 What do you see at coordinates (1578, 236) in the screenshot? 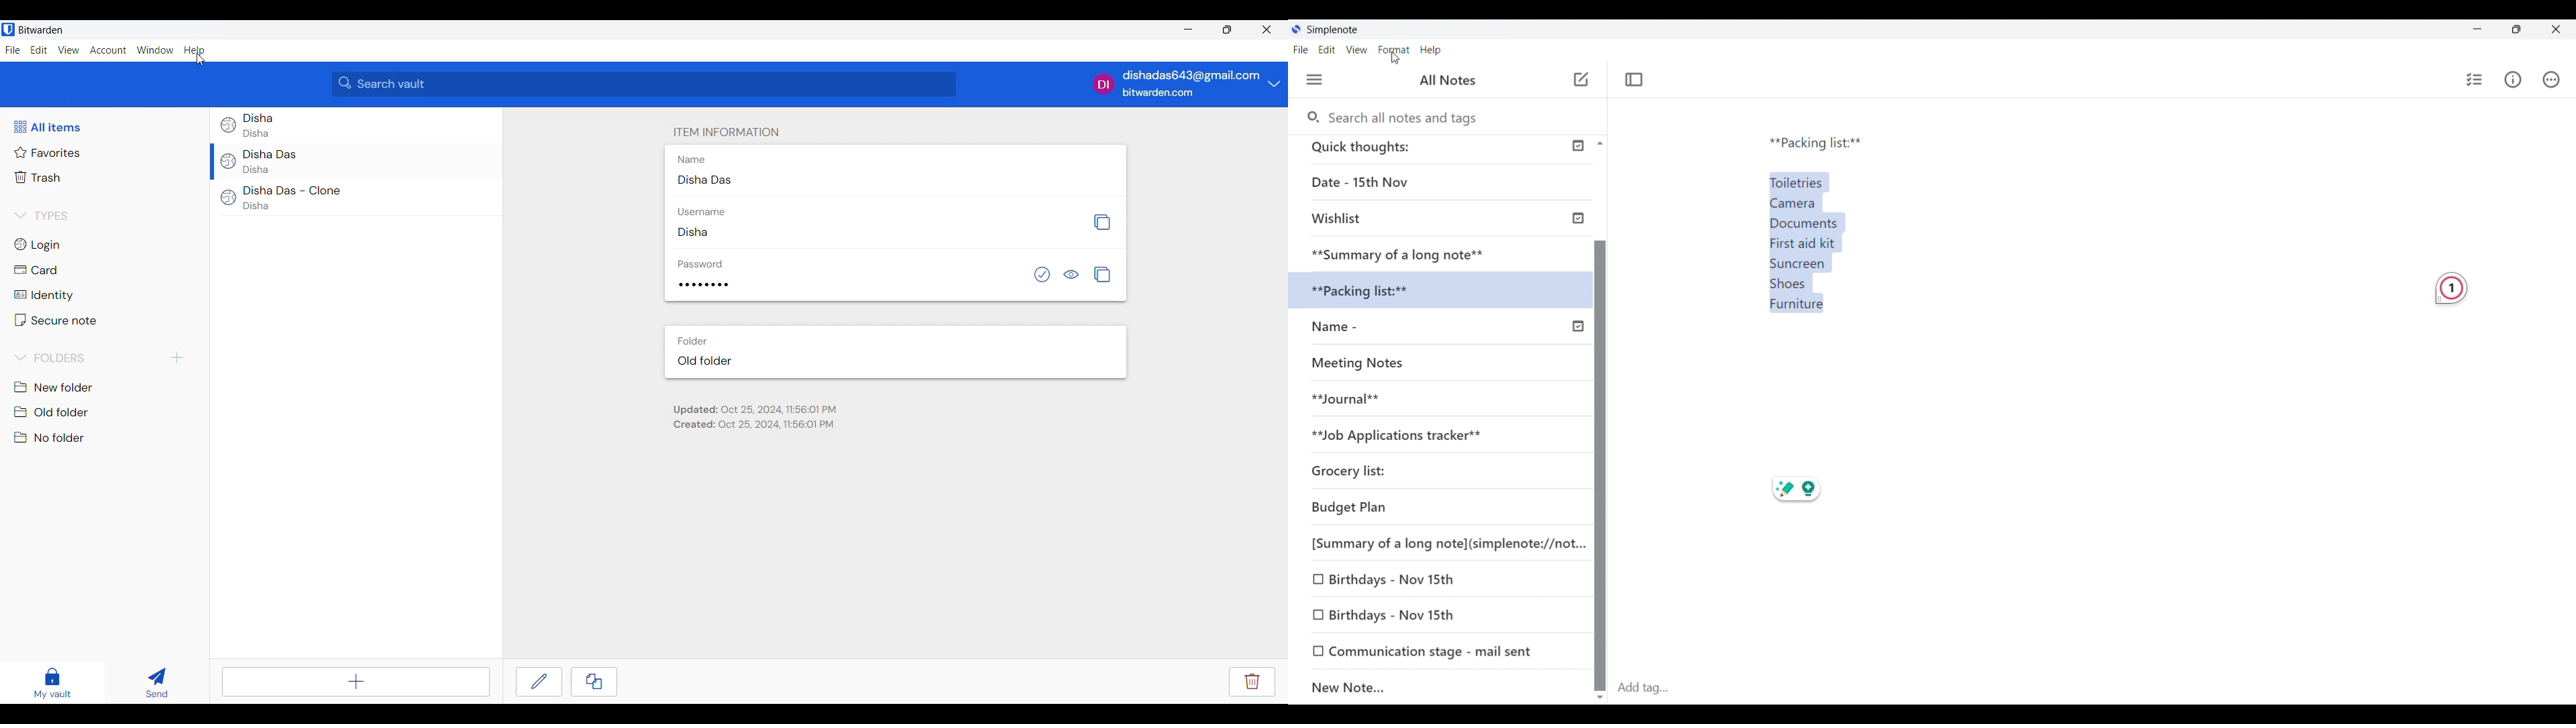
I see `Check icon indicating published notes` at bounding box center [1578, 236].